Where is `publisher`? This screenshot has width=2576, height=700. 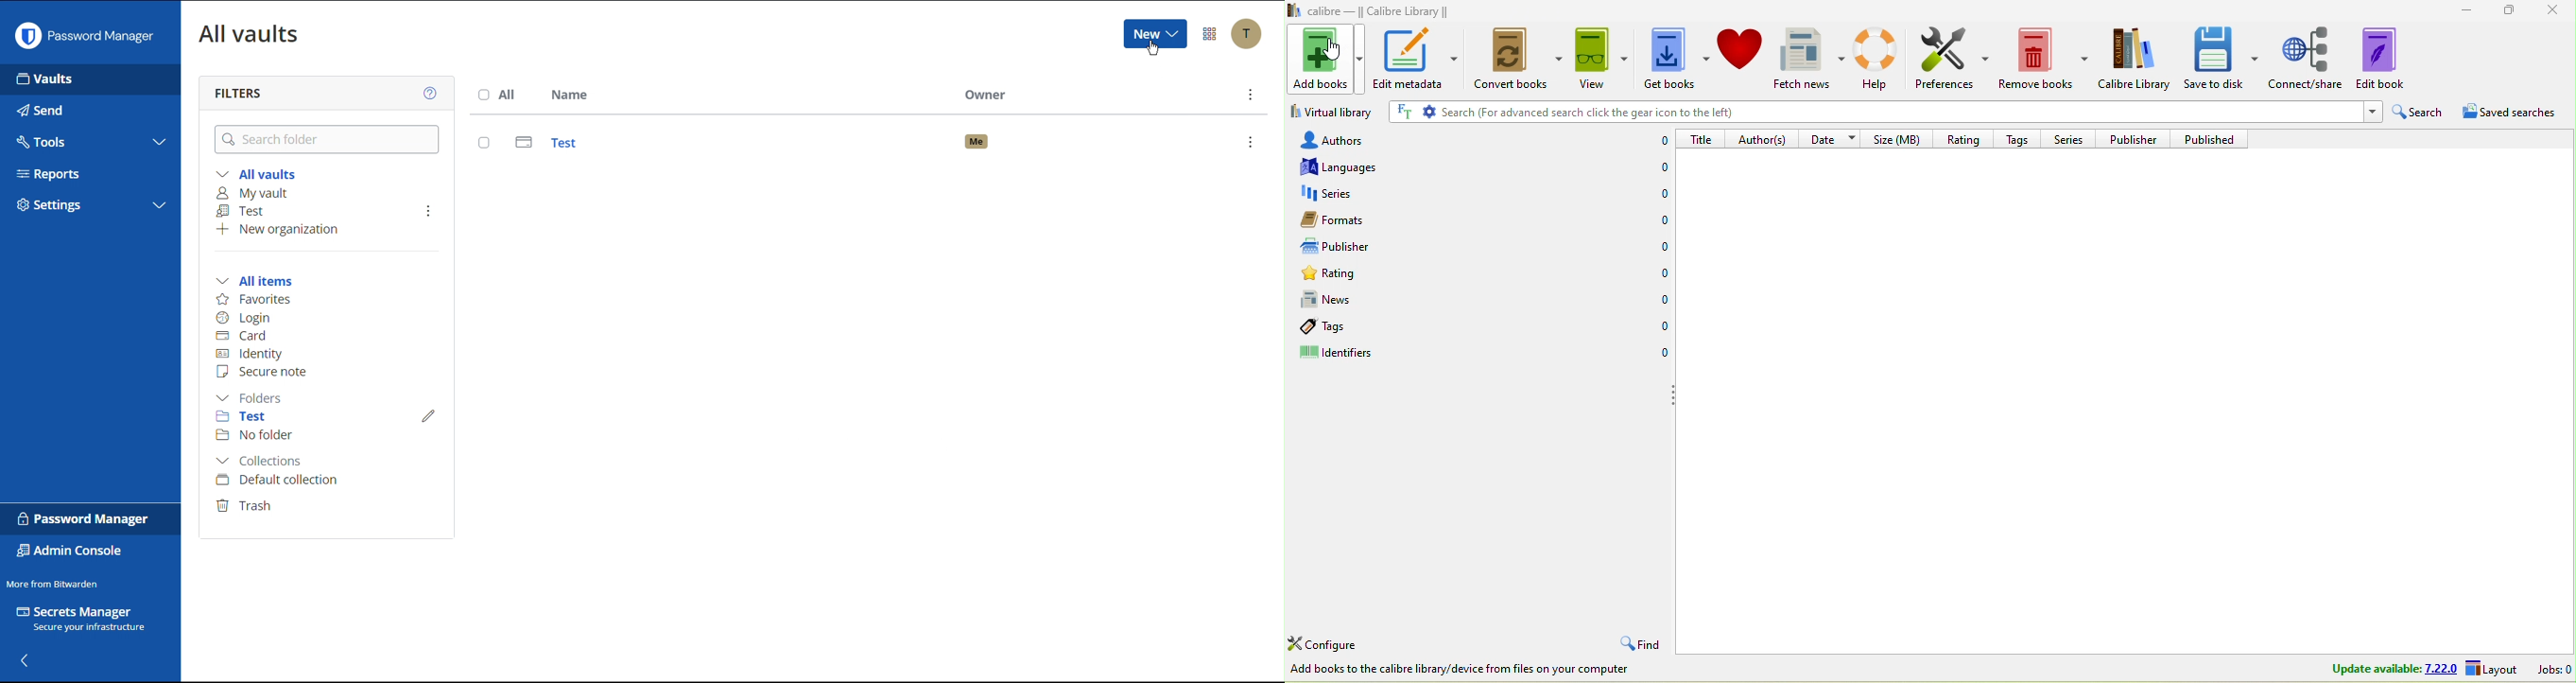 publisher is located at coordinates (2139, 138).